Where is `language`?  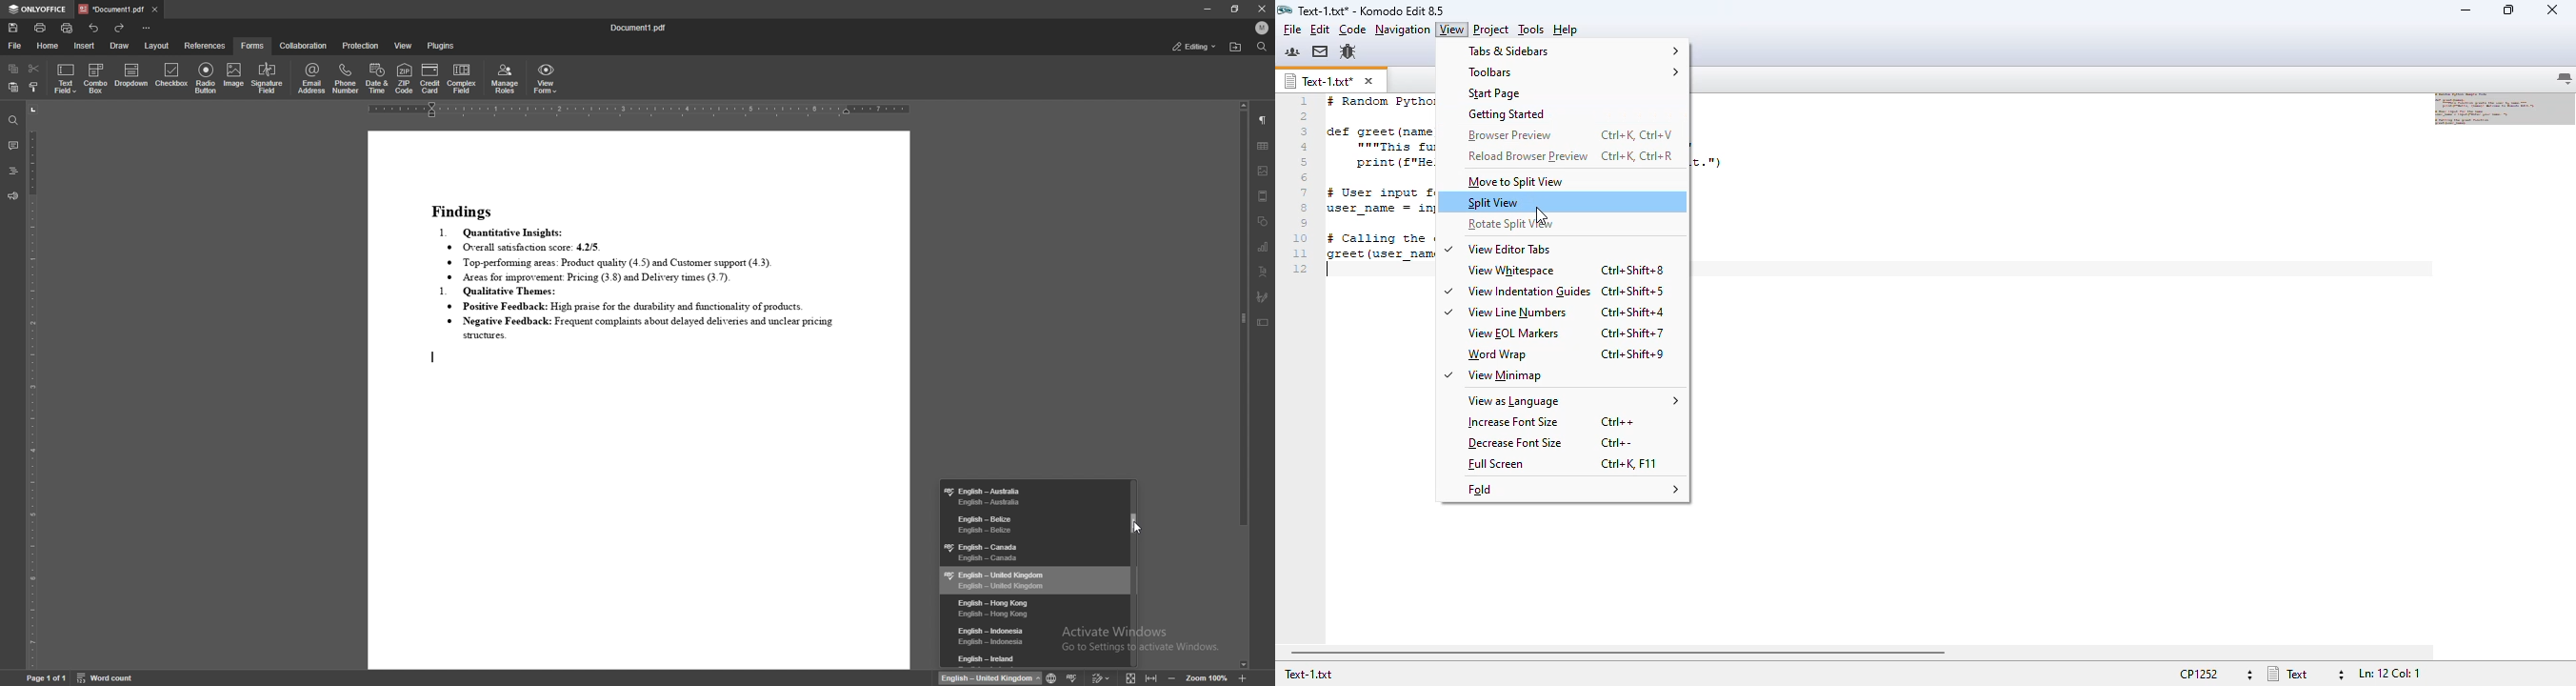 language is located at coordinates (1032, 636).